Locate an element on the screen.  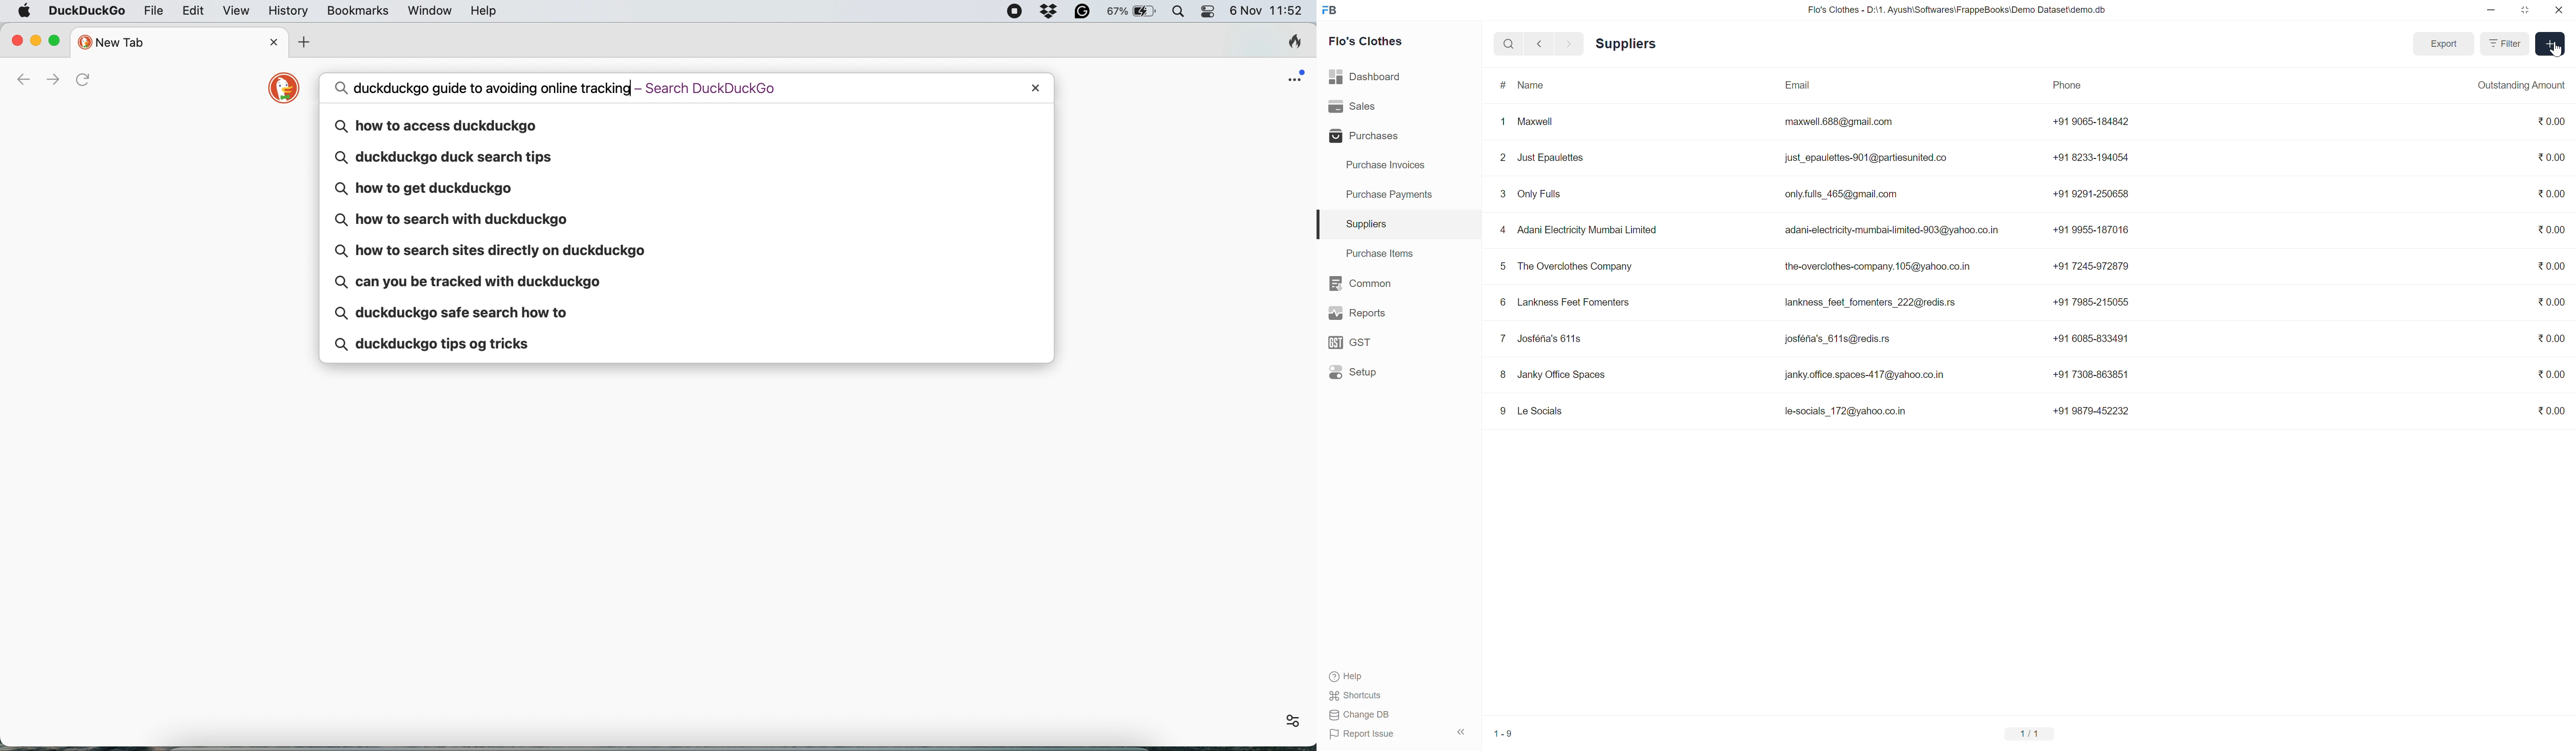
0.00 is located at coordinates (2551, 266).